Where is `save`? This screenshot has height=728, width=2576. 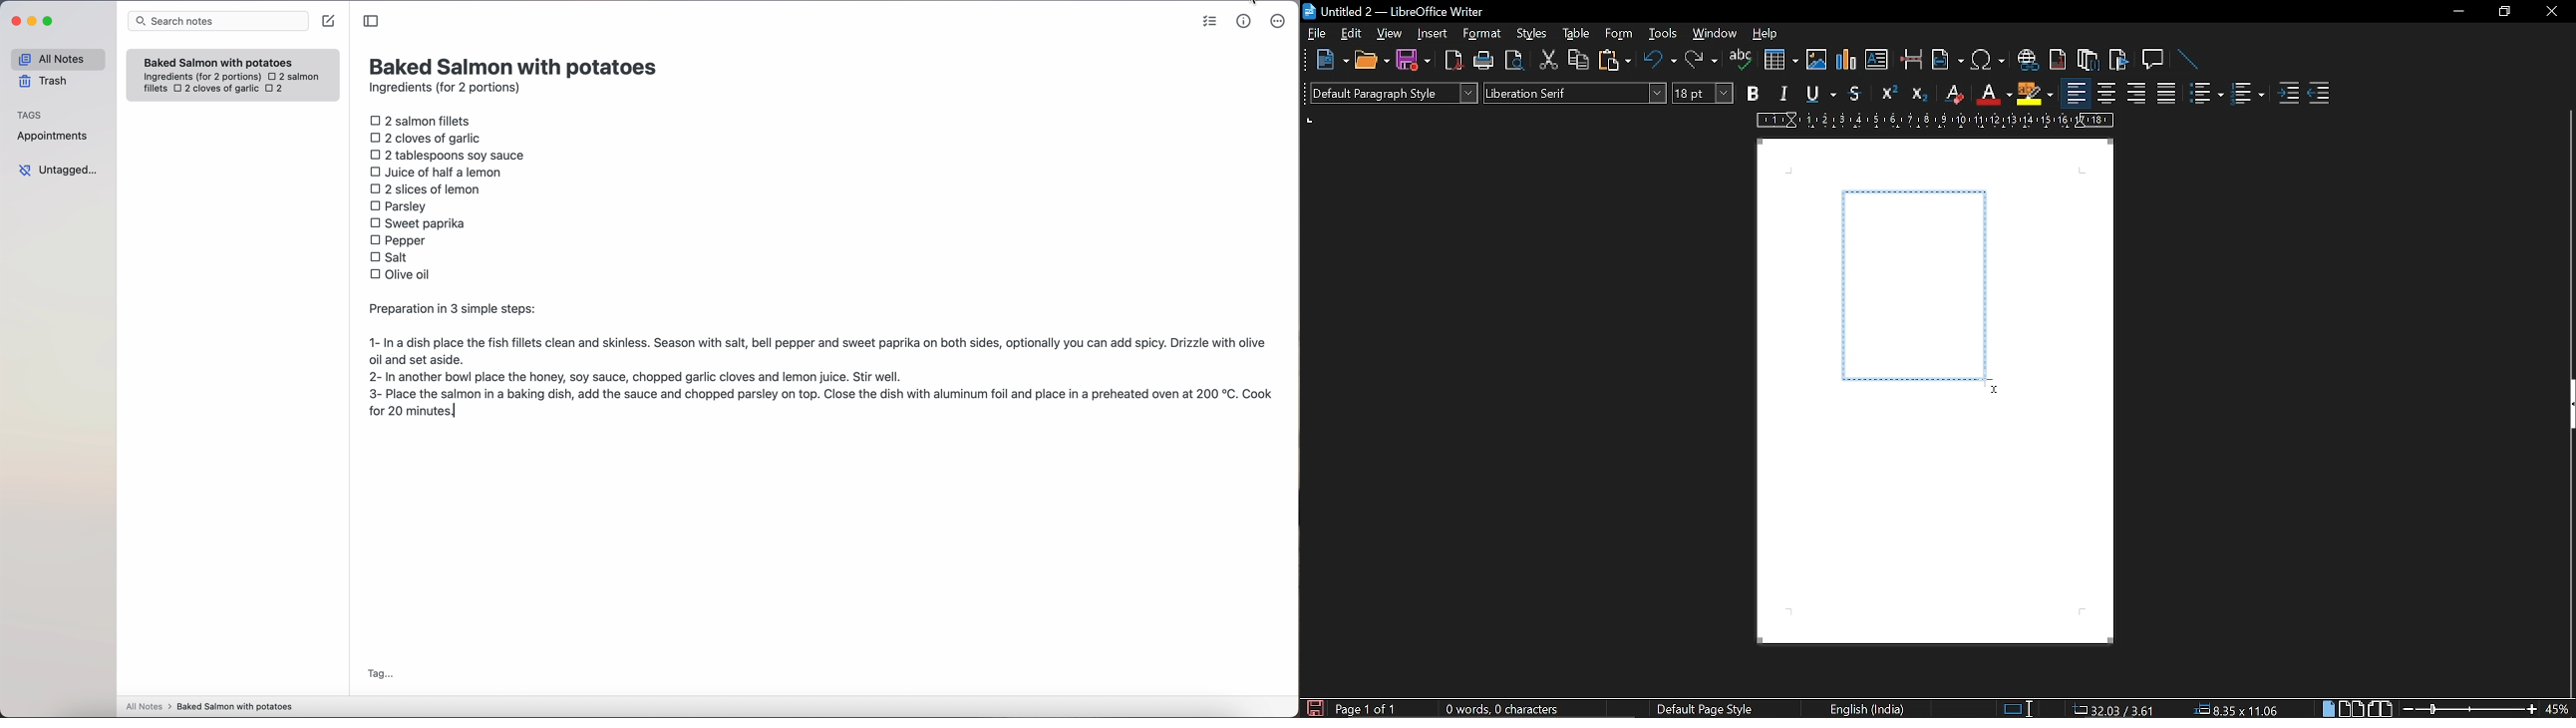 save is located at coordinates (1314, 707).